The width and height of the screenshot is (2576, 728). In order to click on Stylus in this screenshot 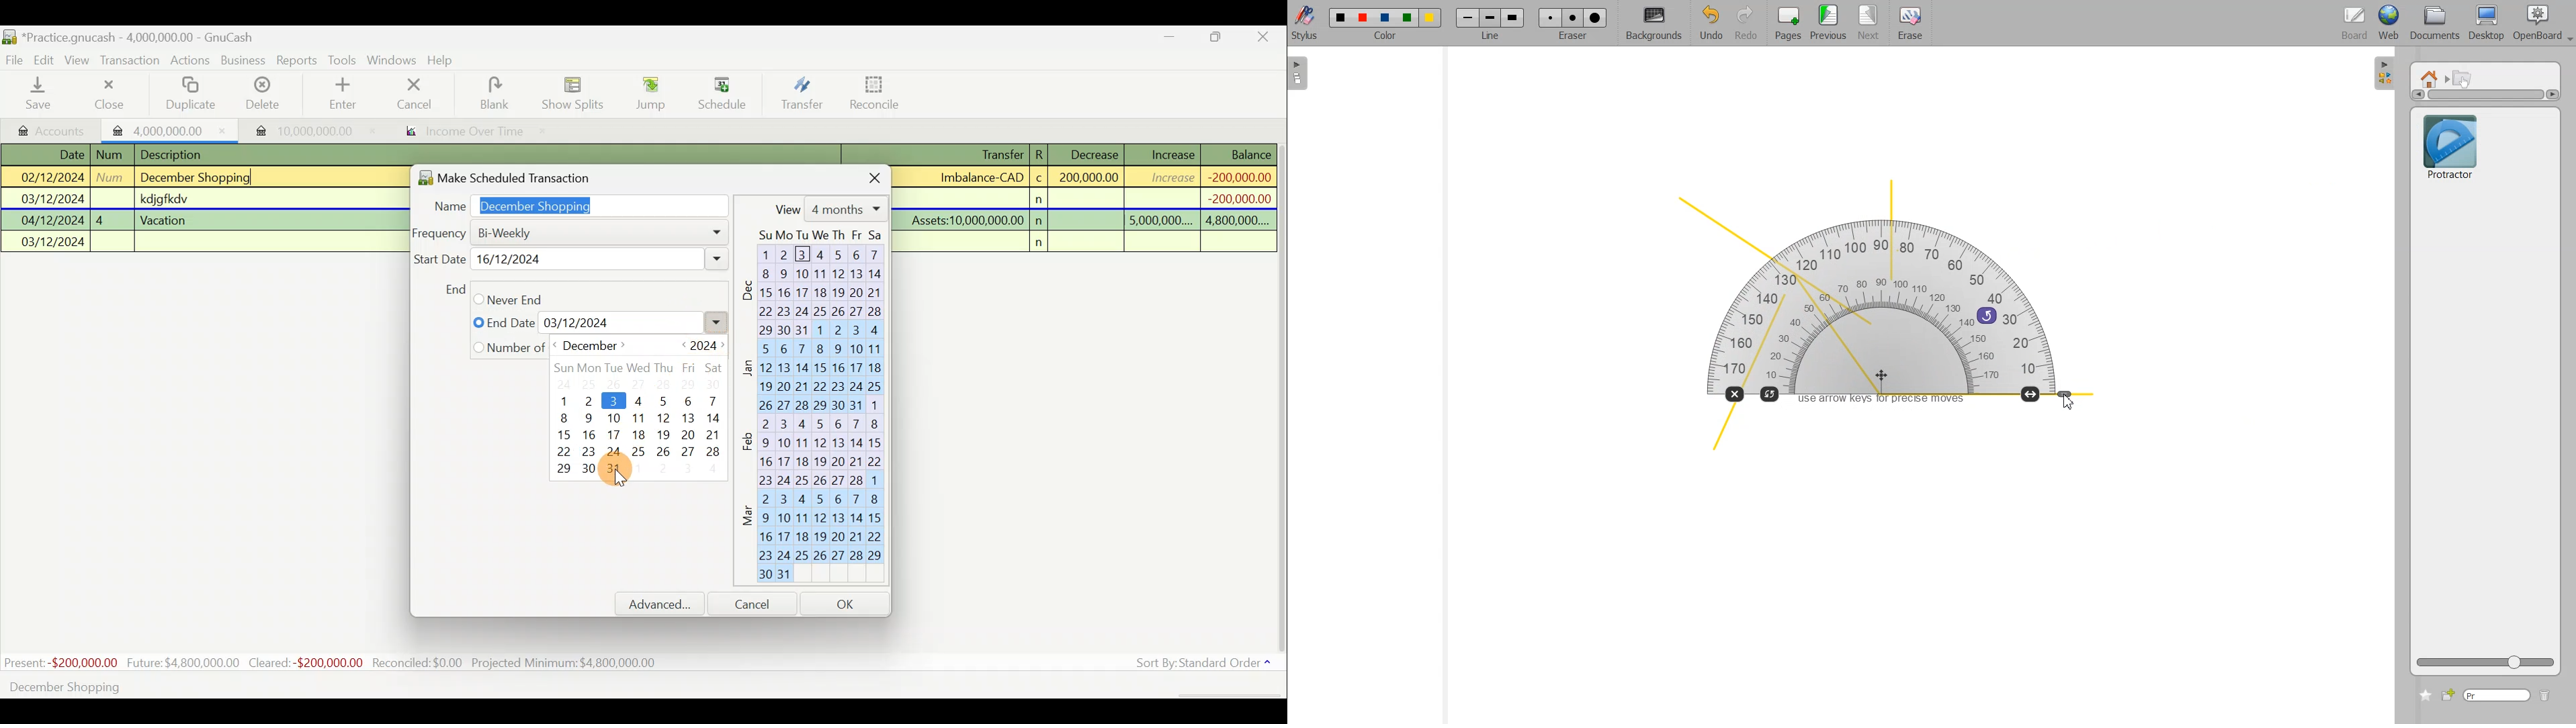, I will do `click(1306, 22)`.